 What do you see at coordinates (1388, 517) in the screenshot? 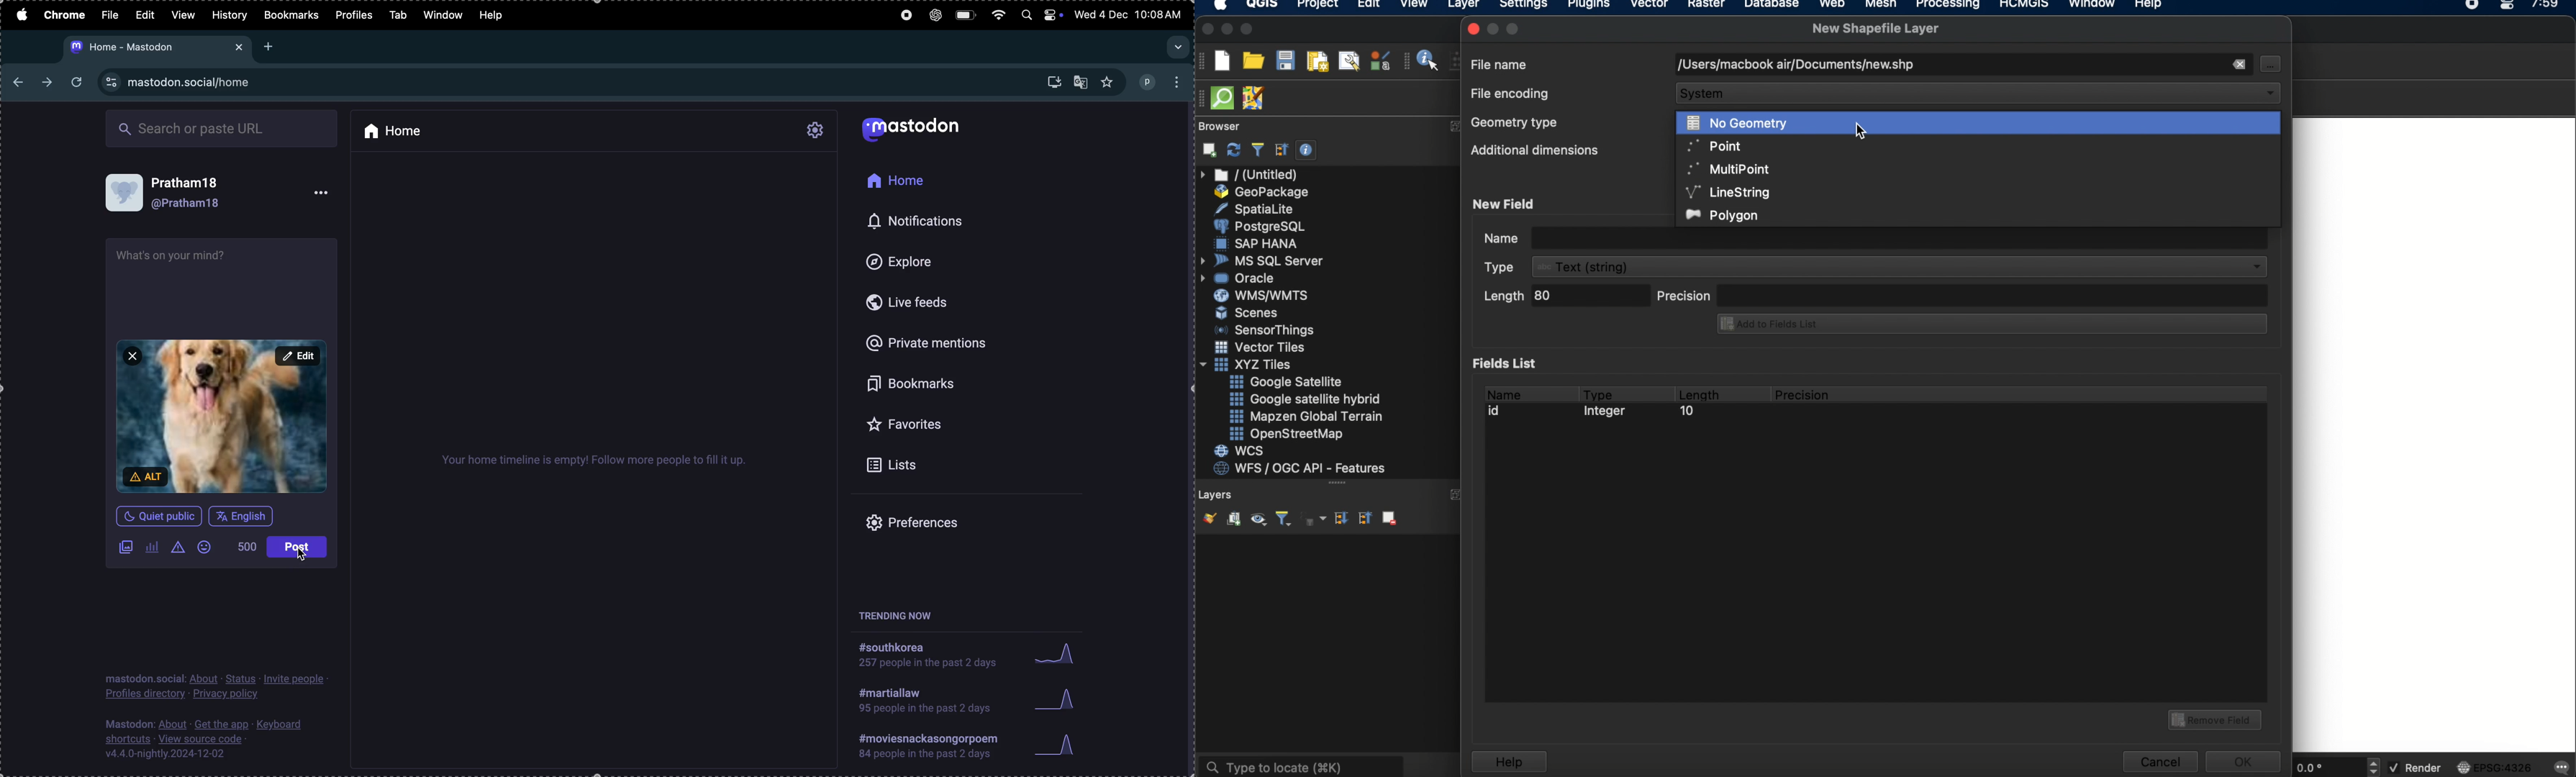
I see `remove layer group` at bounding box center [1388, 517].